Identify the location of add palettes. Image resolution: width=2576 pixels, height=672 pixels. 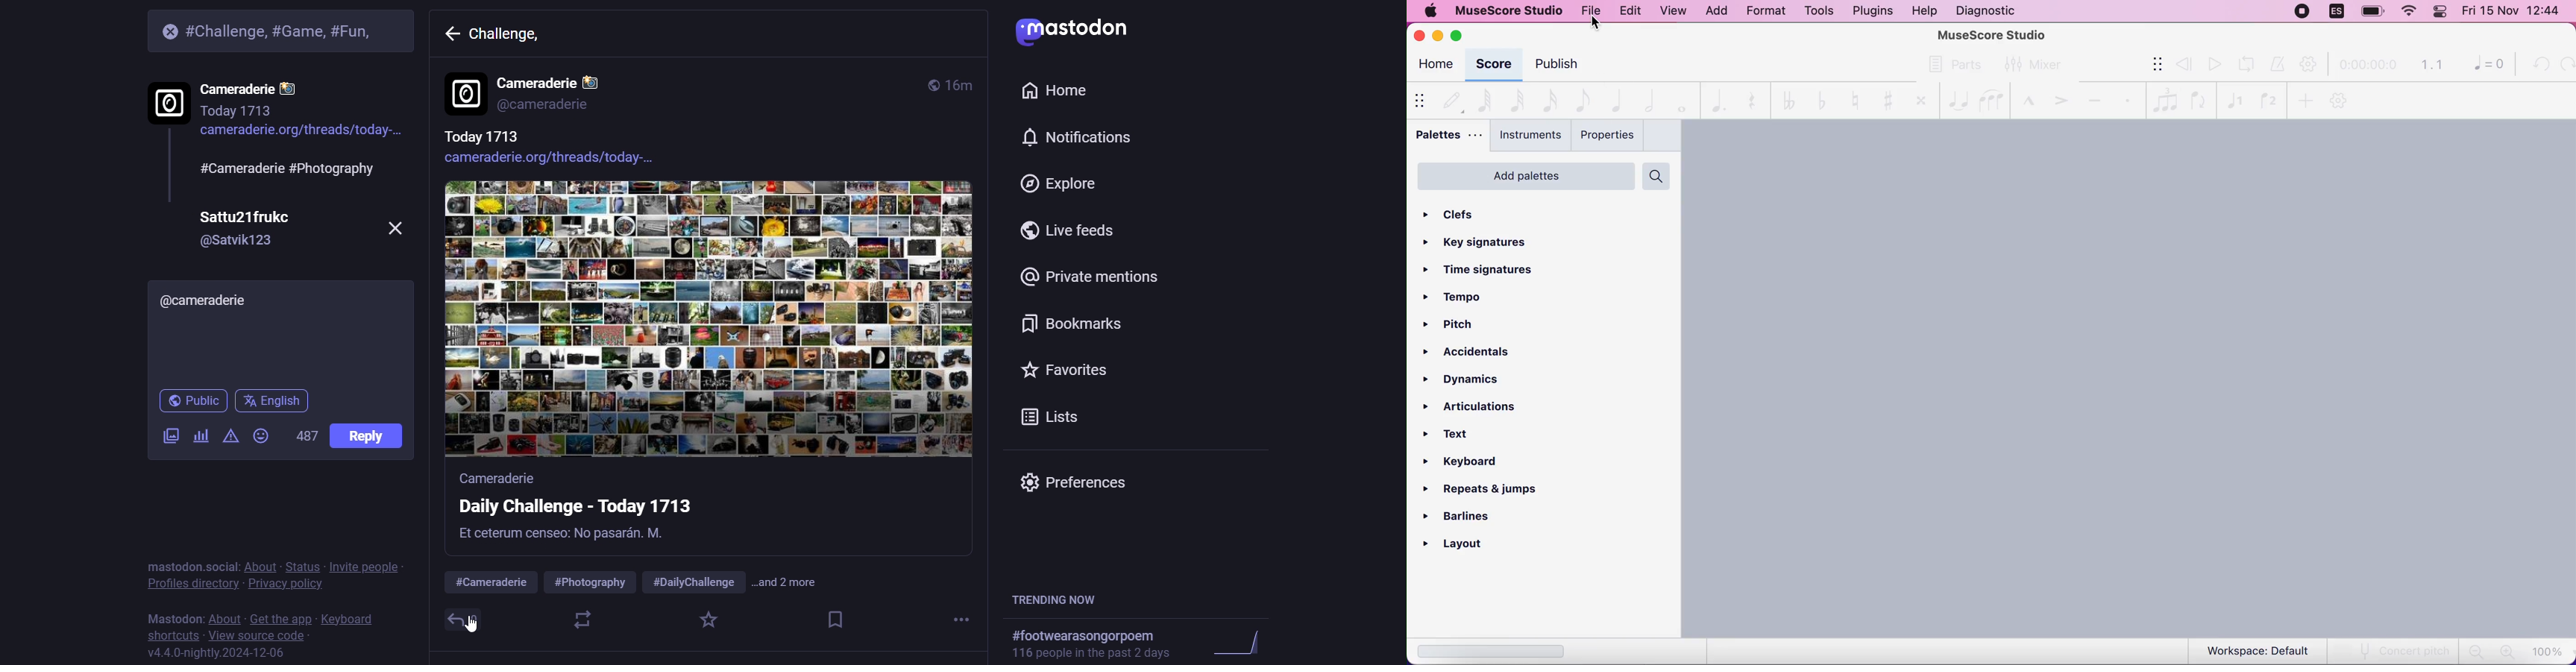
(1522, 174).